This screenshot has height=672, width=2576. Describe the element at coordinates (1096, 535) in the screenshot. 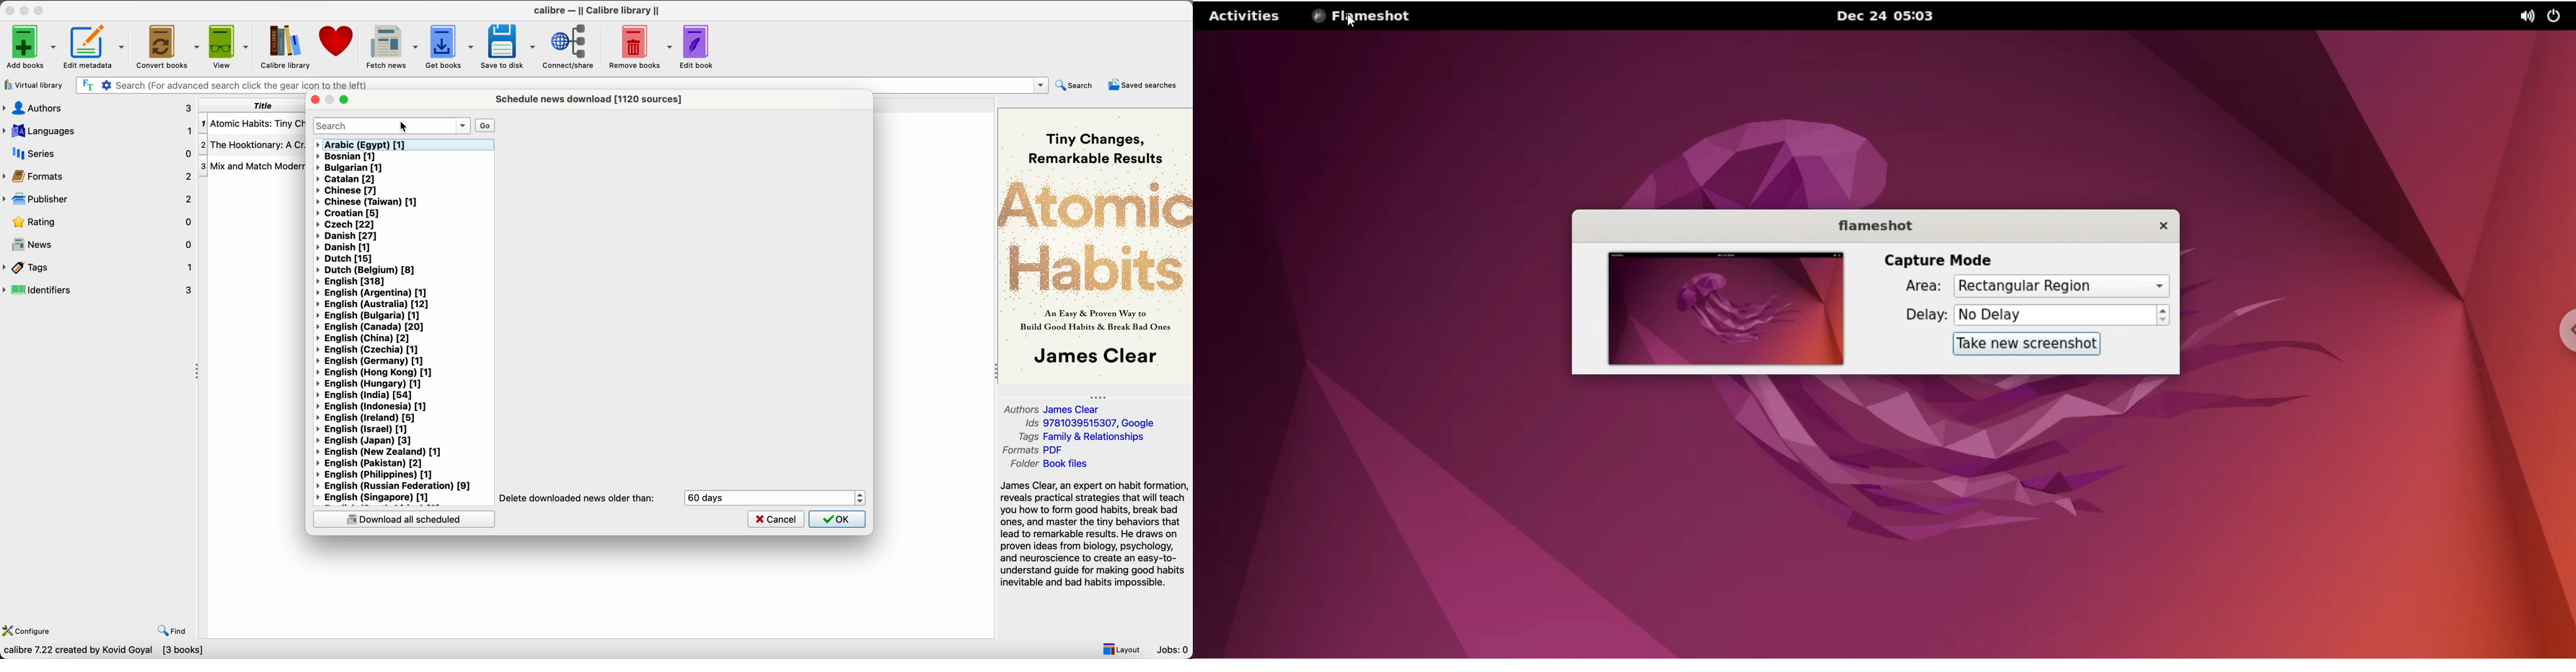

I see `synopsis` at that location.